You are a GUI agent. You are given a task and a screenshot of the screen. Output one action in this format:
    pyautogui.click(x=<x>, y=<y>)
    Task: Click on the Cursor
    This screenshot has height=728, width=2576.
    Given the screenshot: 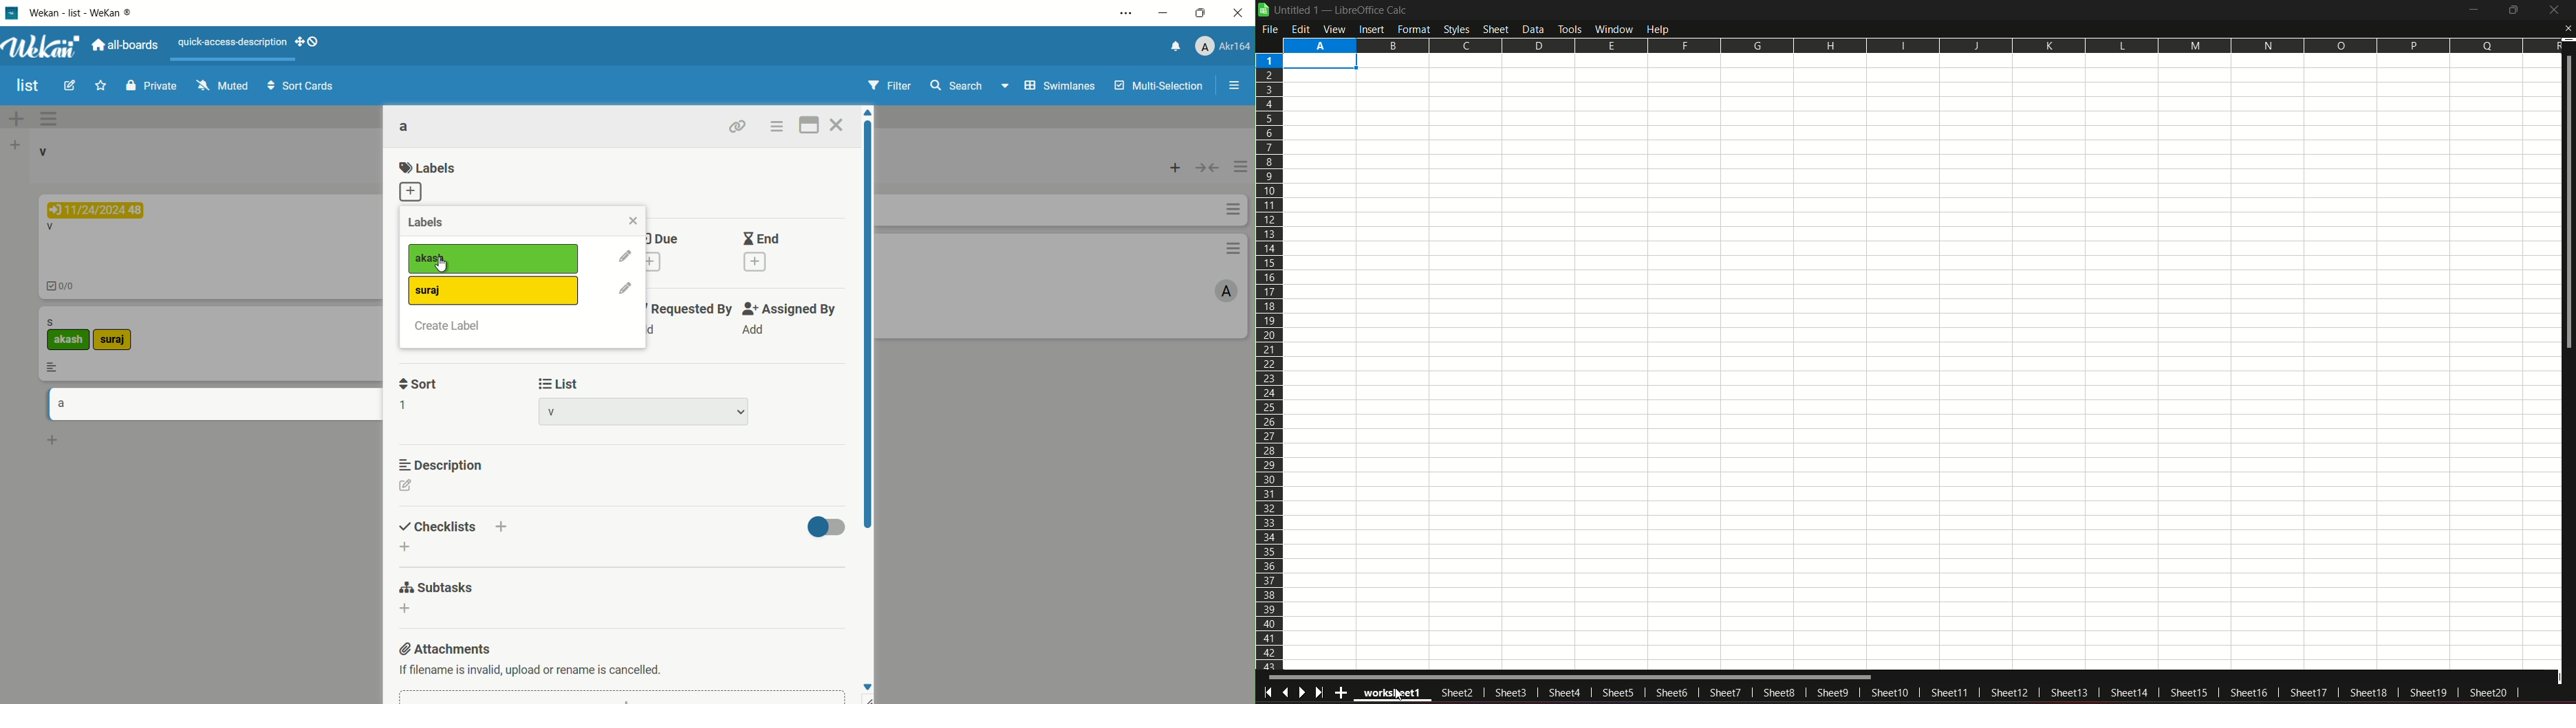 What is the action you would take?
    pyautogui.click(x=1400, y=692)
    